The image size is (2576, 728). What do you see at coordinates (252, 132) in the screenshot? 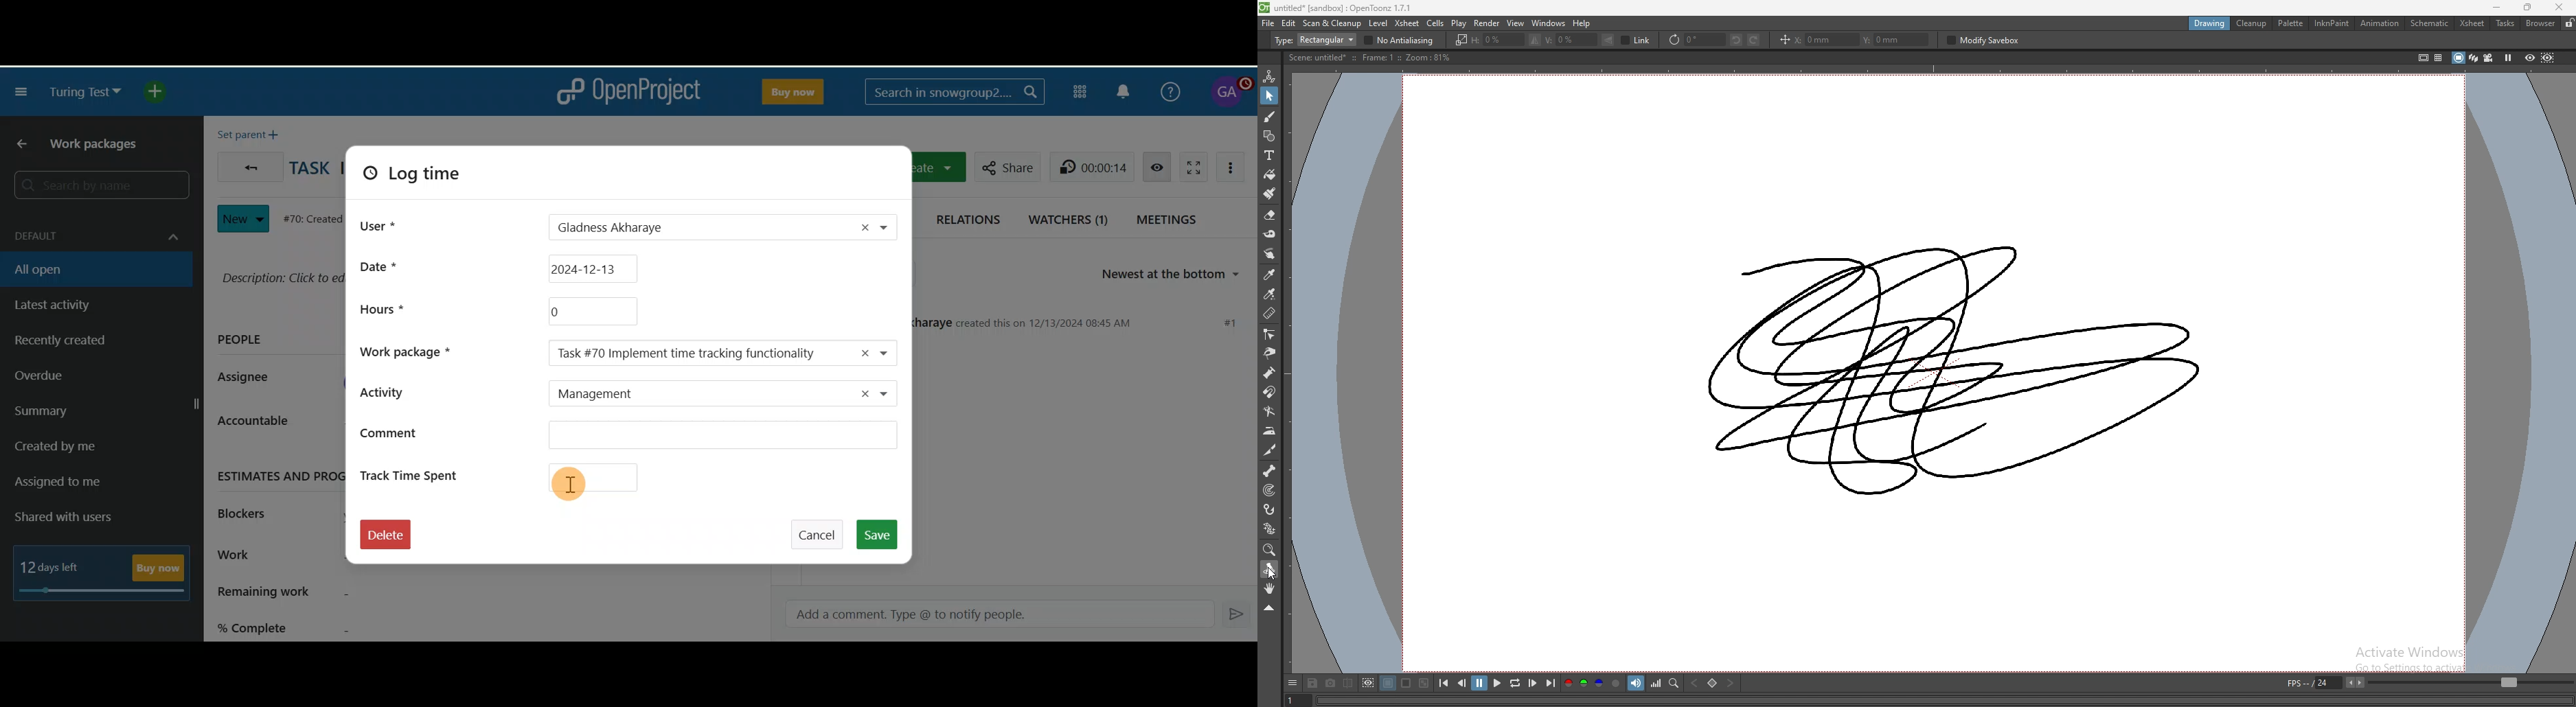
I see `Set parent +` at bounding box center [252, 132].